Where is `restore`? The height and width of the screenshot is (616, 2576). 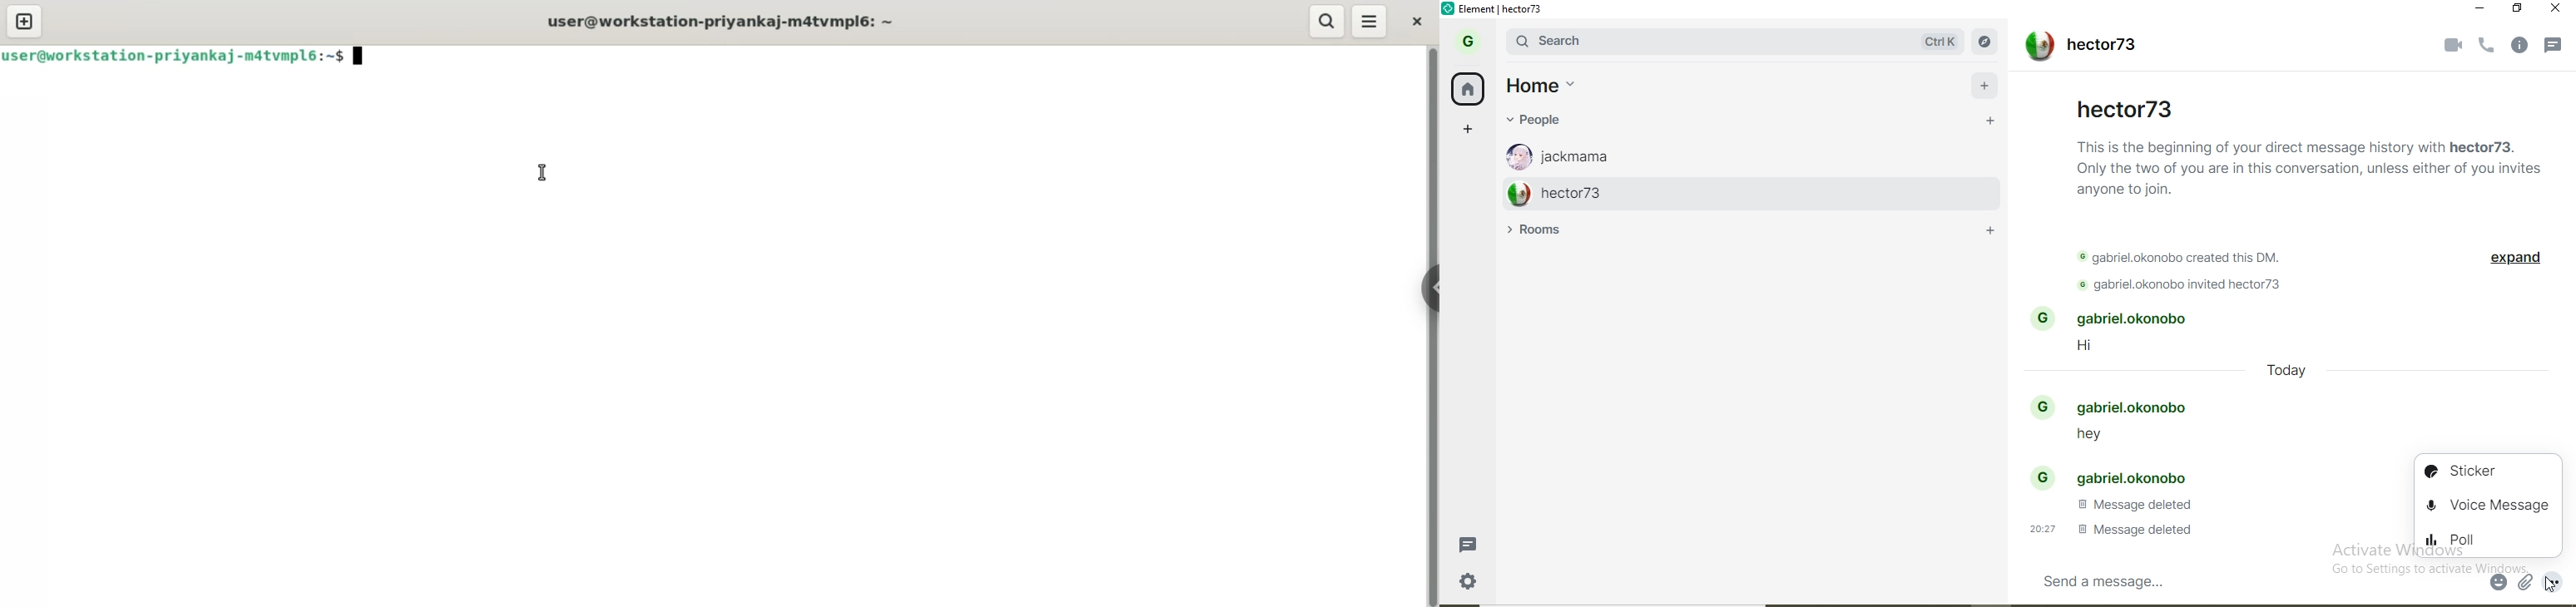
restore is located at coordinates (2518, 8).